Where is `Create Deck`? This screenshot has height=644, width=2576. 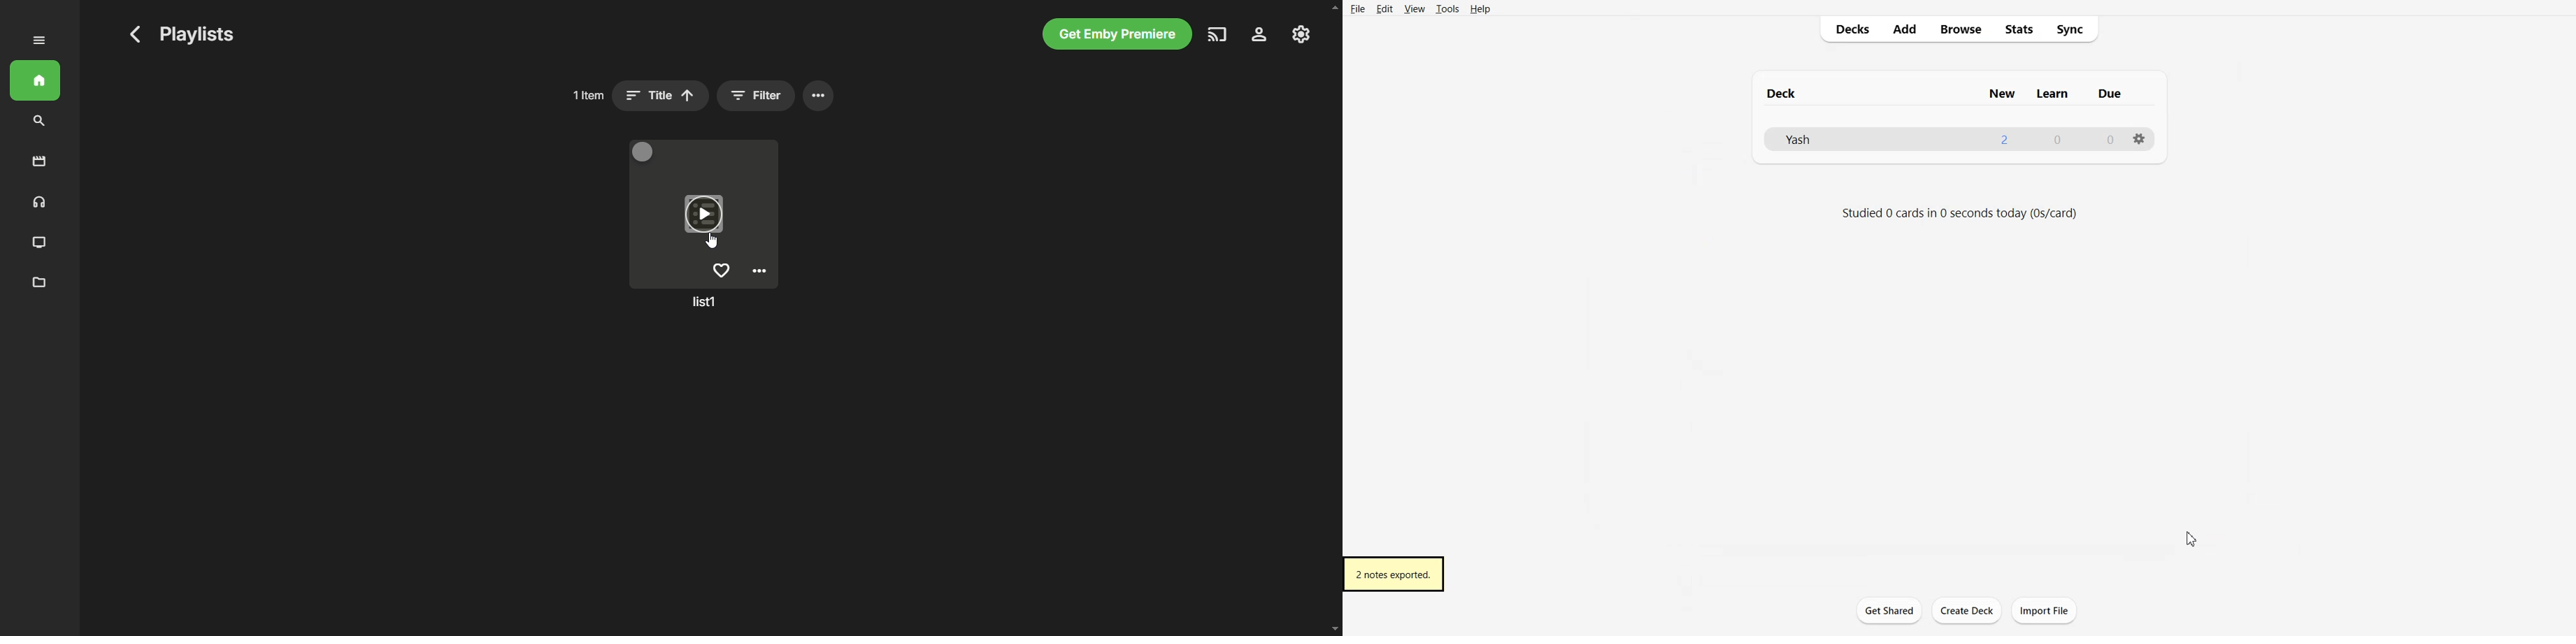 Create Deck is located at coordinates (1967, 611).